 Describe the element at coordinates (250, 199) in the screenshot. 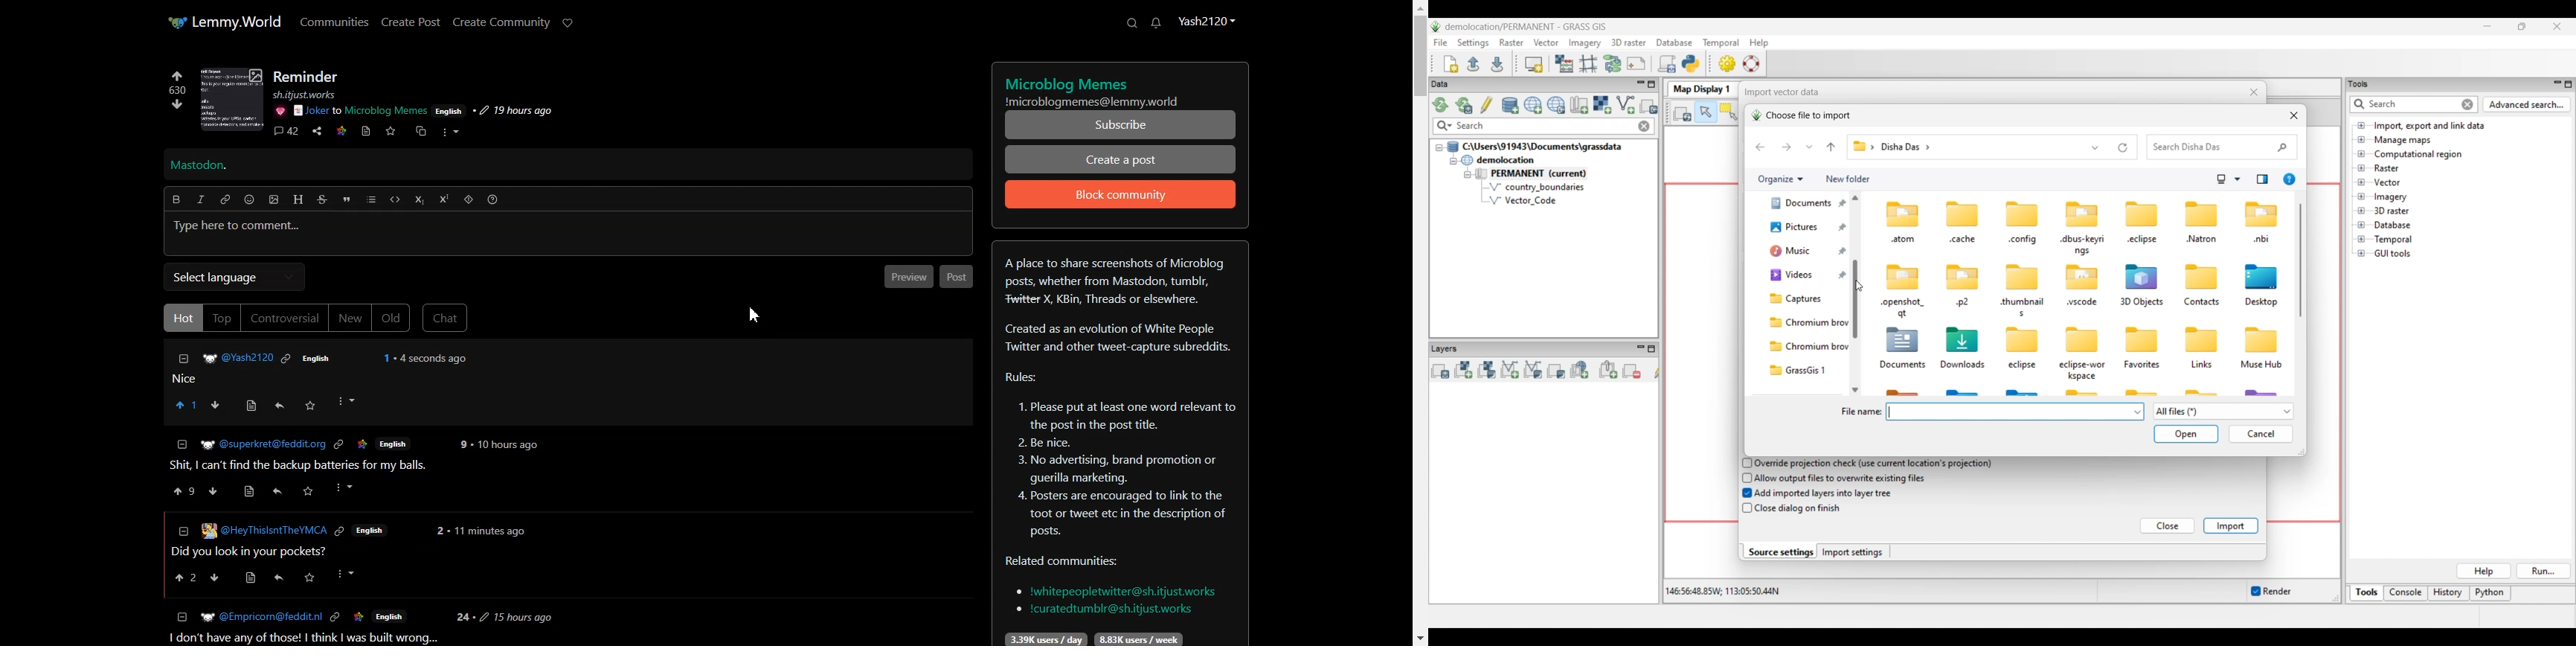

I see `Emoji` at that location.